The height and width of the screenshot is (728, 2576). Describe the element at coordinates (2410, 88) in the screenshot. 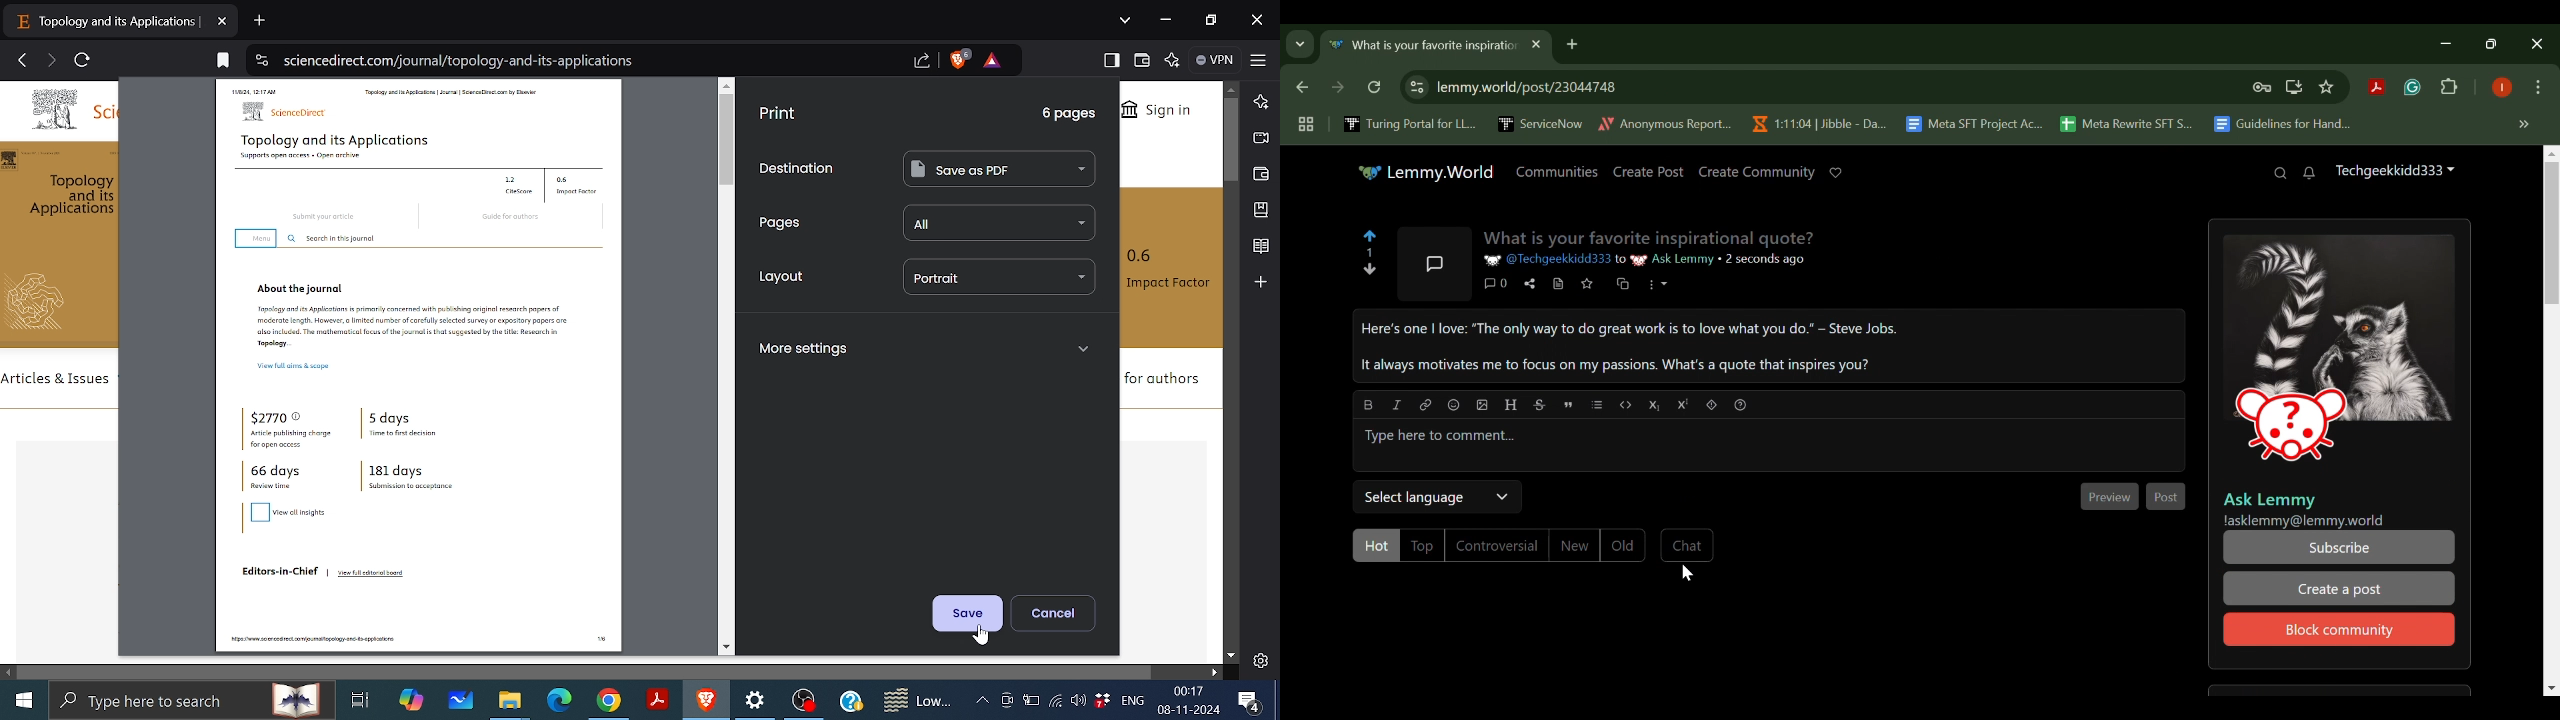

I see `Grammarly Extension` at that location.